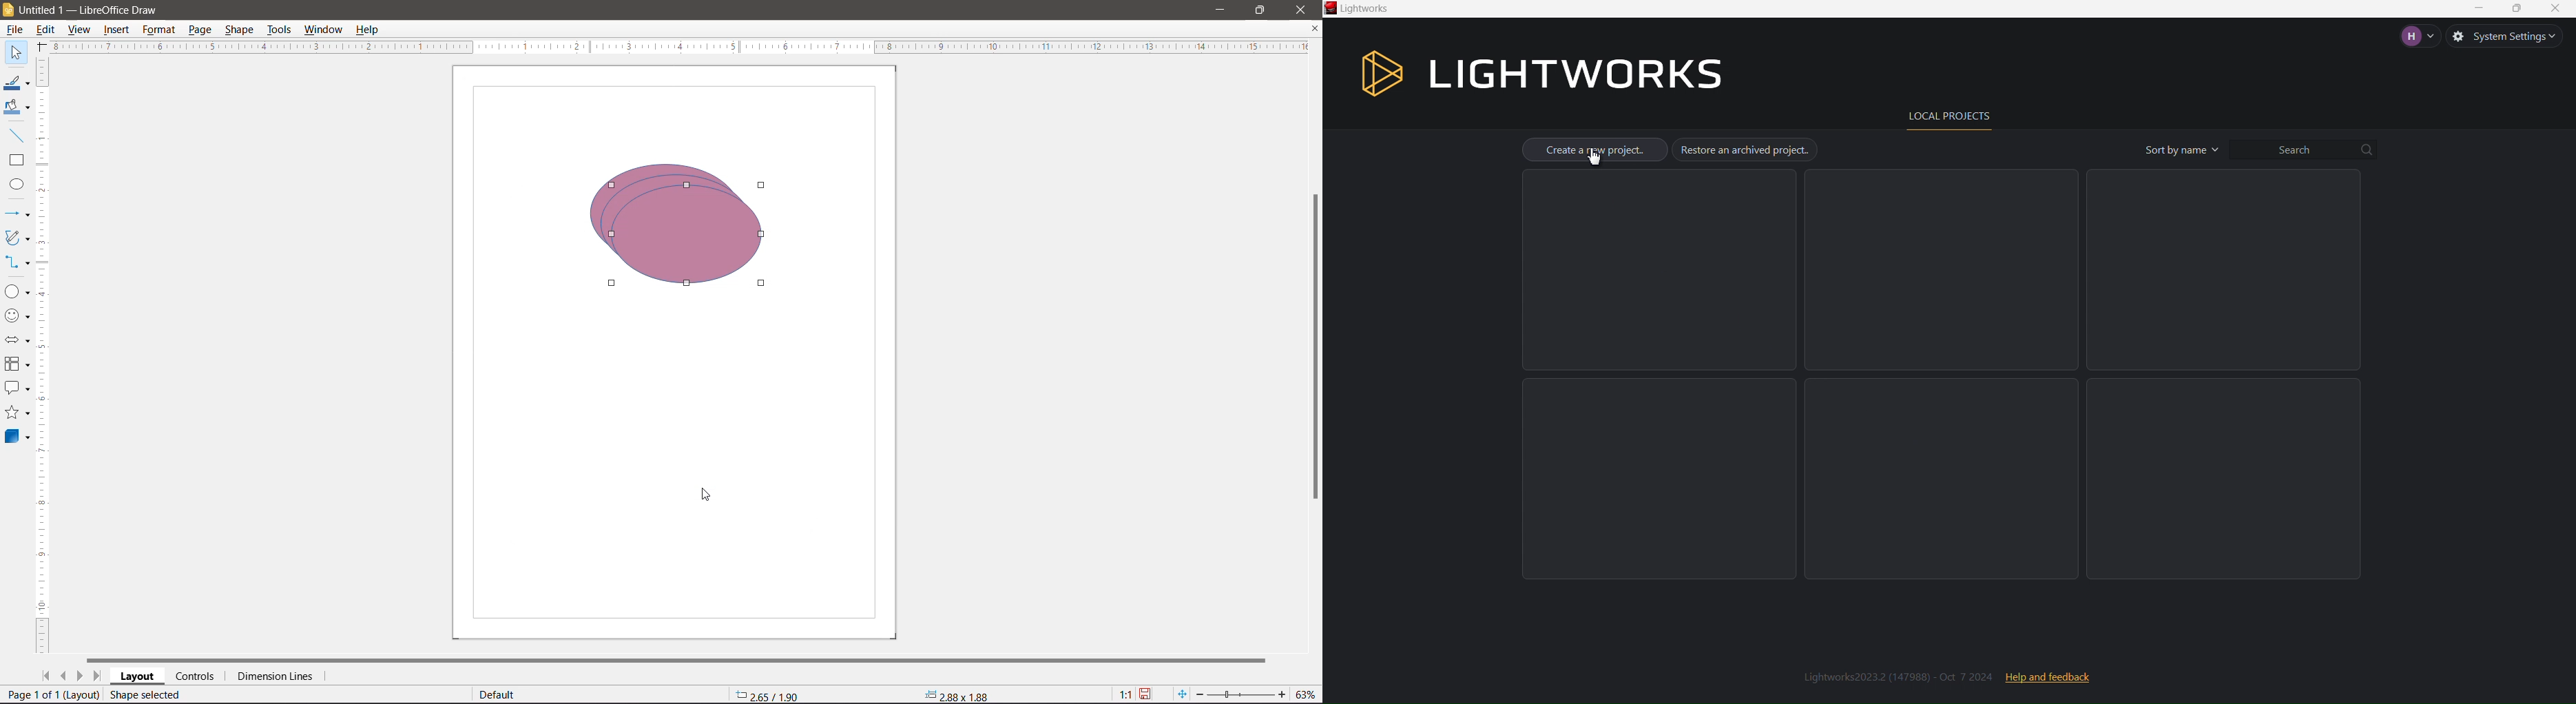 This screenshot has width=2576, height=728. What do you see at coordinates (16, 135) in the screenshot?
I see `Insert Line` at bounding box center [16, 135].